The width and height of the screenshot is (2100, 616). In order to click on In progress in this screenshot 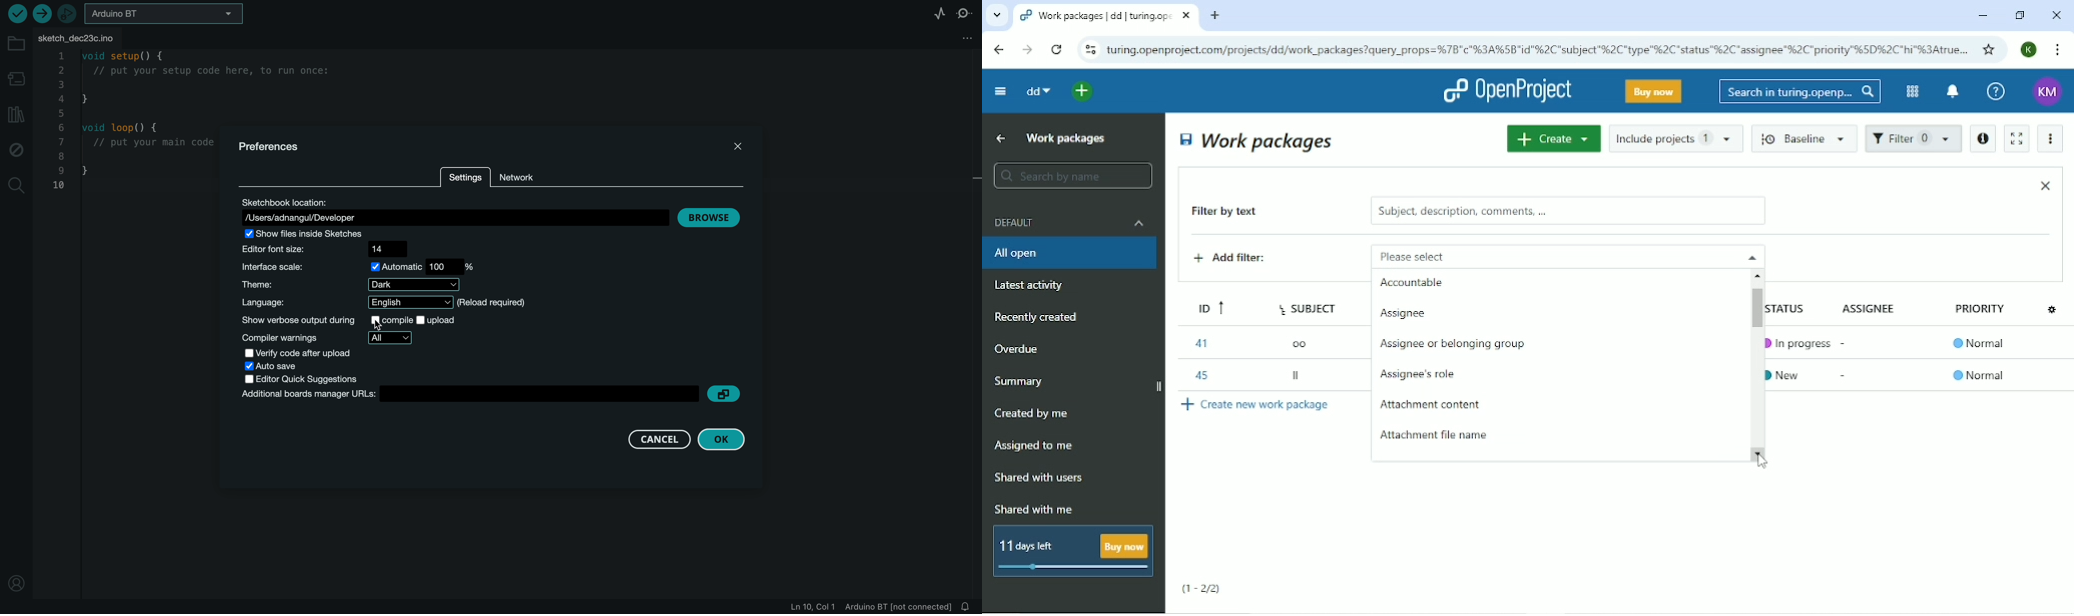, I will do `click(1797, 339)`.